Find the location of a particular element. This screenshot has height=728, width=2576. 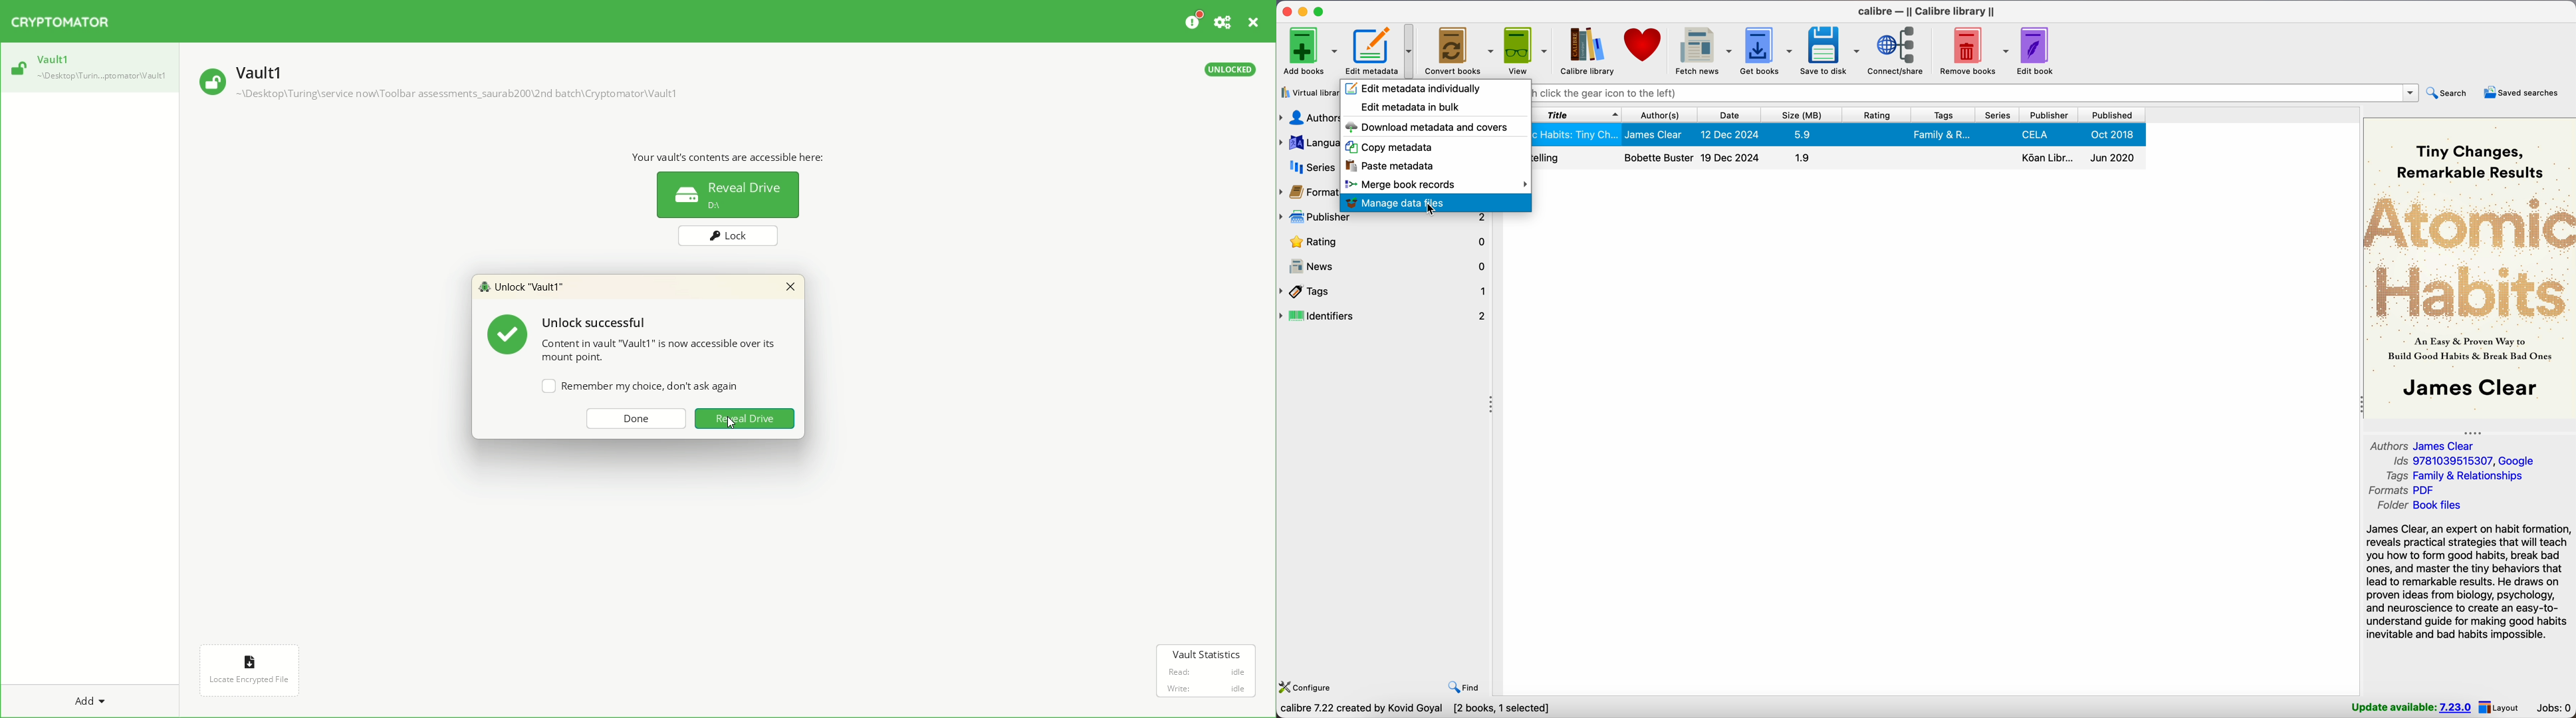

merge book records is located at coordinates (1437, 186).